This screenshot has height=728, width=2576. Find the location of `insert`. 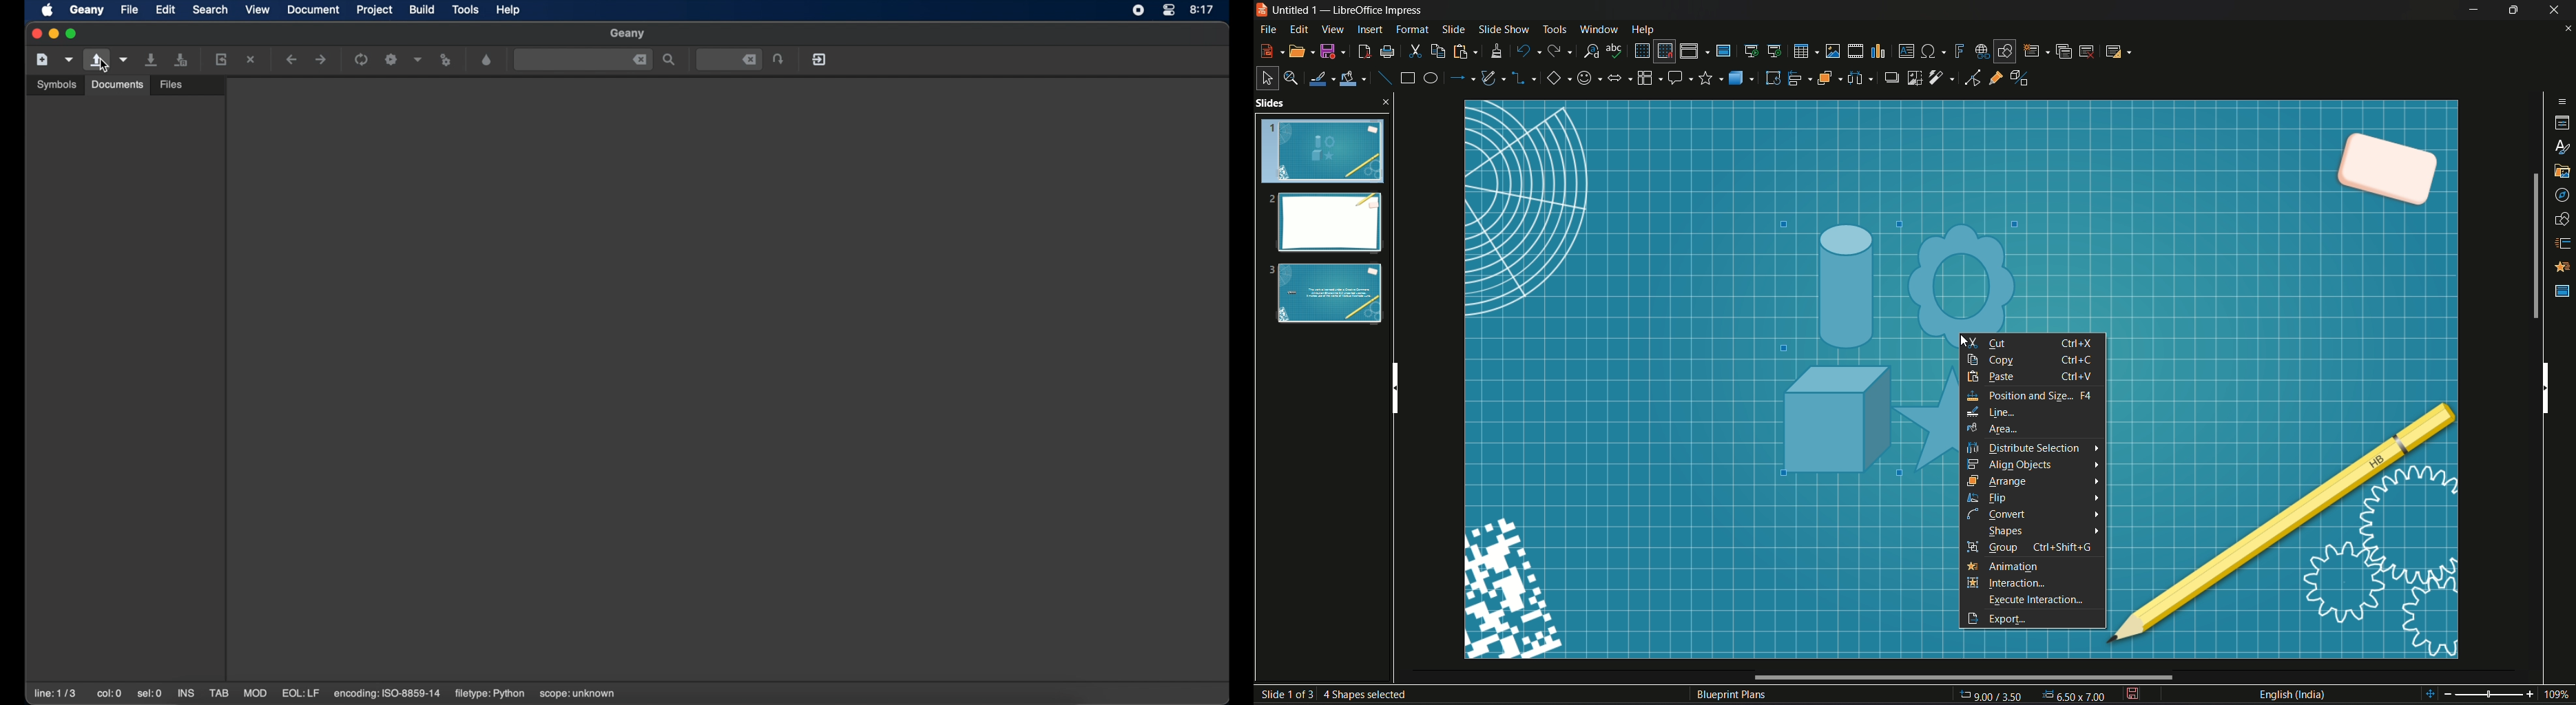

insert is located at coordinates (1369, 30).